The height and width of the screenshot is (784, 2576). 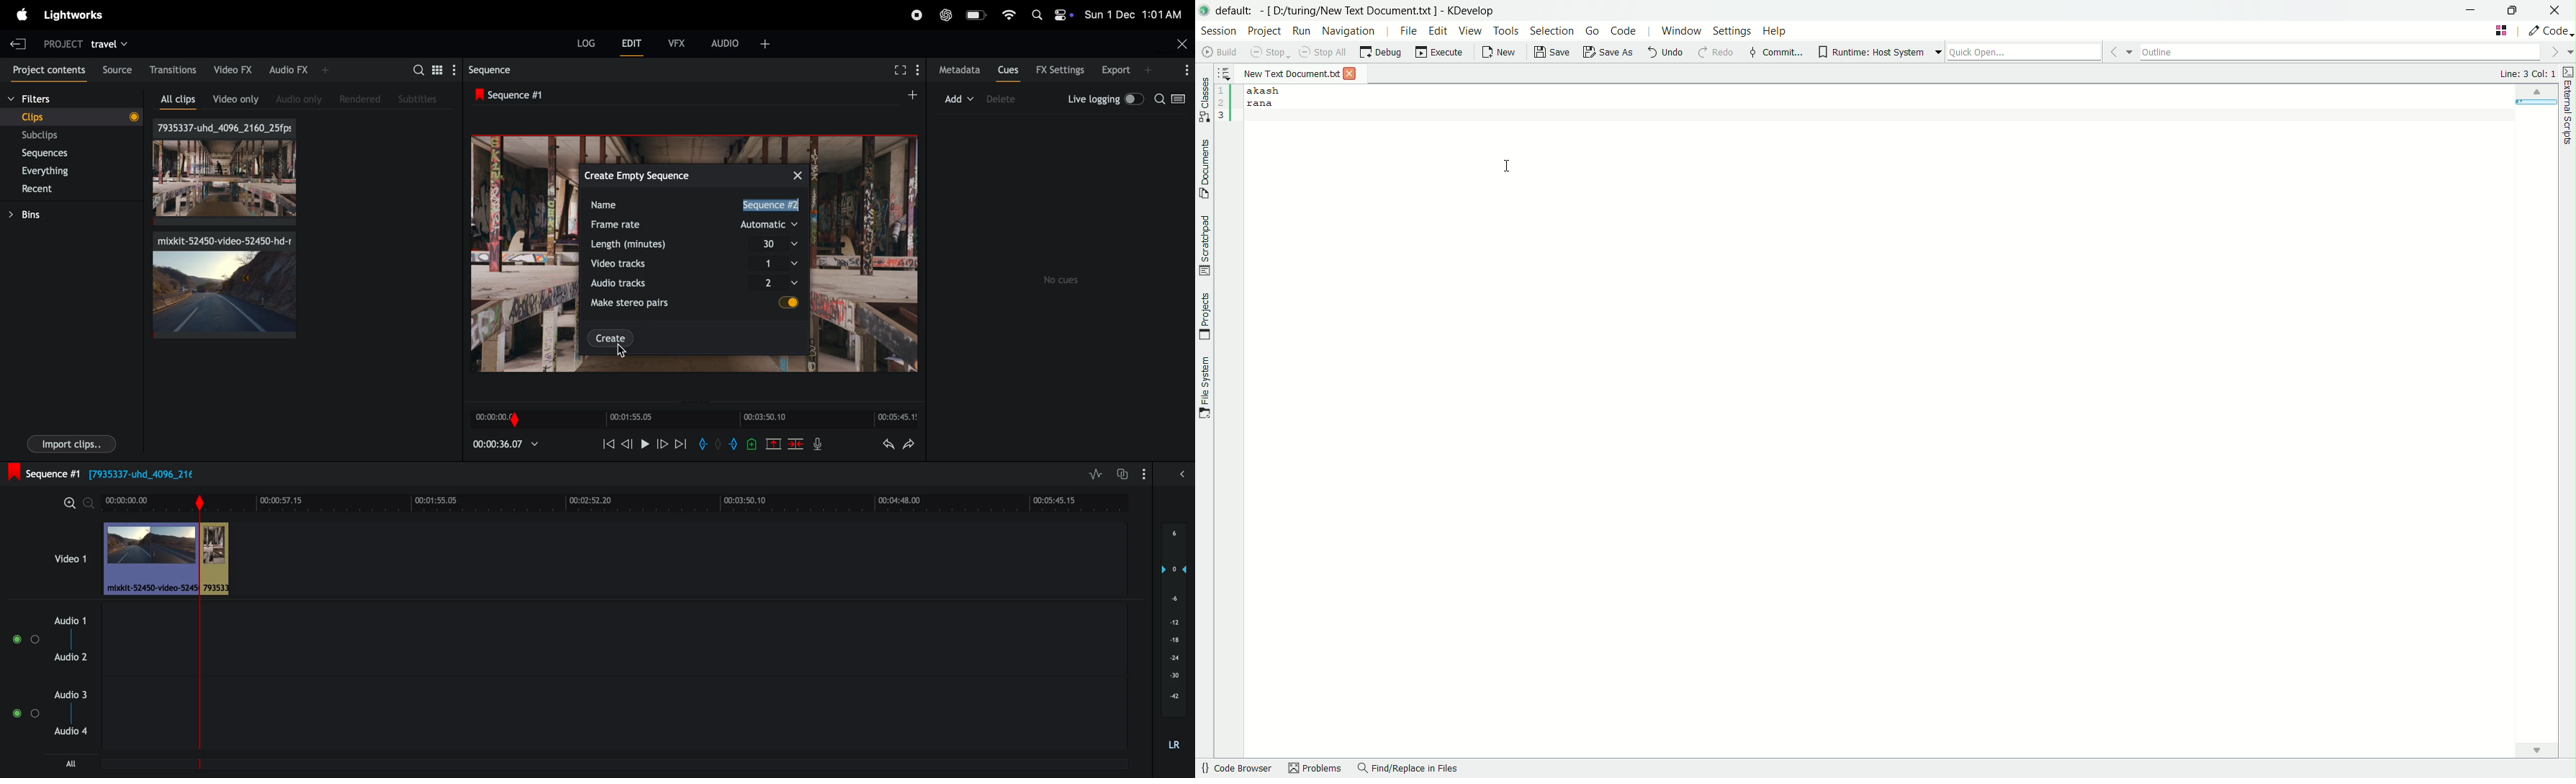 I want to click on video tracks, so click(x=630, y=263).